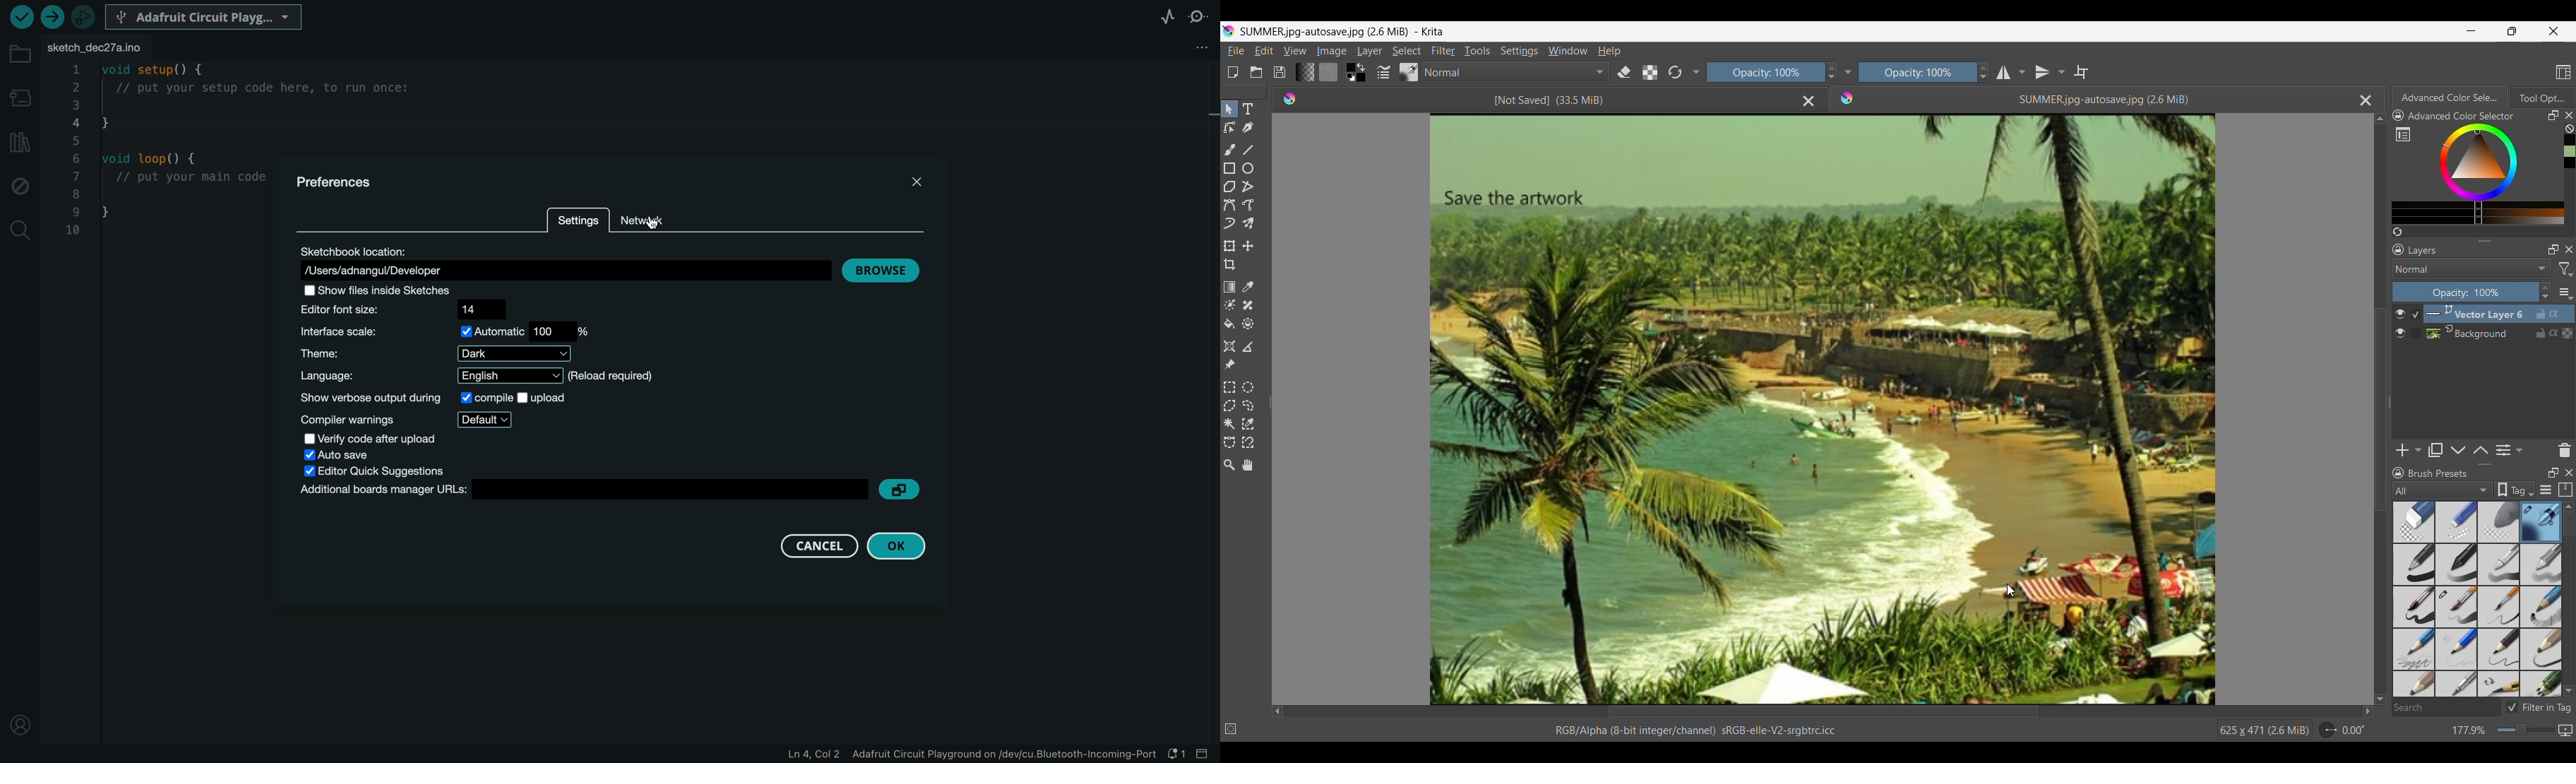 This screenshot has height=784, width=2576. What do you see at coordinates (1229, 387) in the screenshot?
I see `Rectangular selection tool` at bounding box center [1229, 387].